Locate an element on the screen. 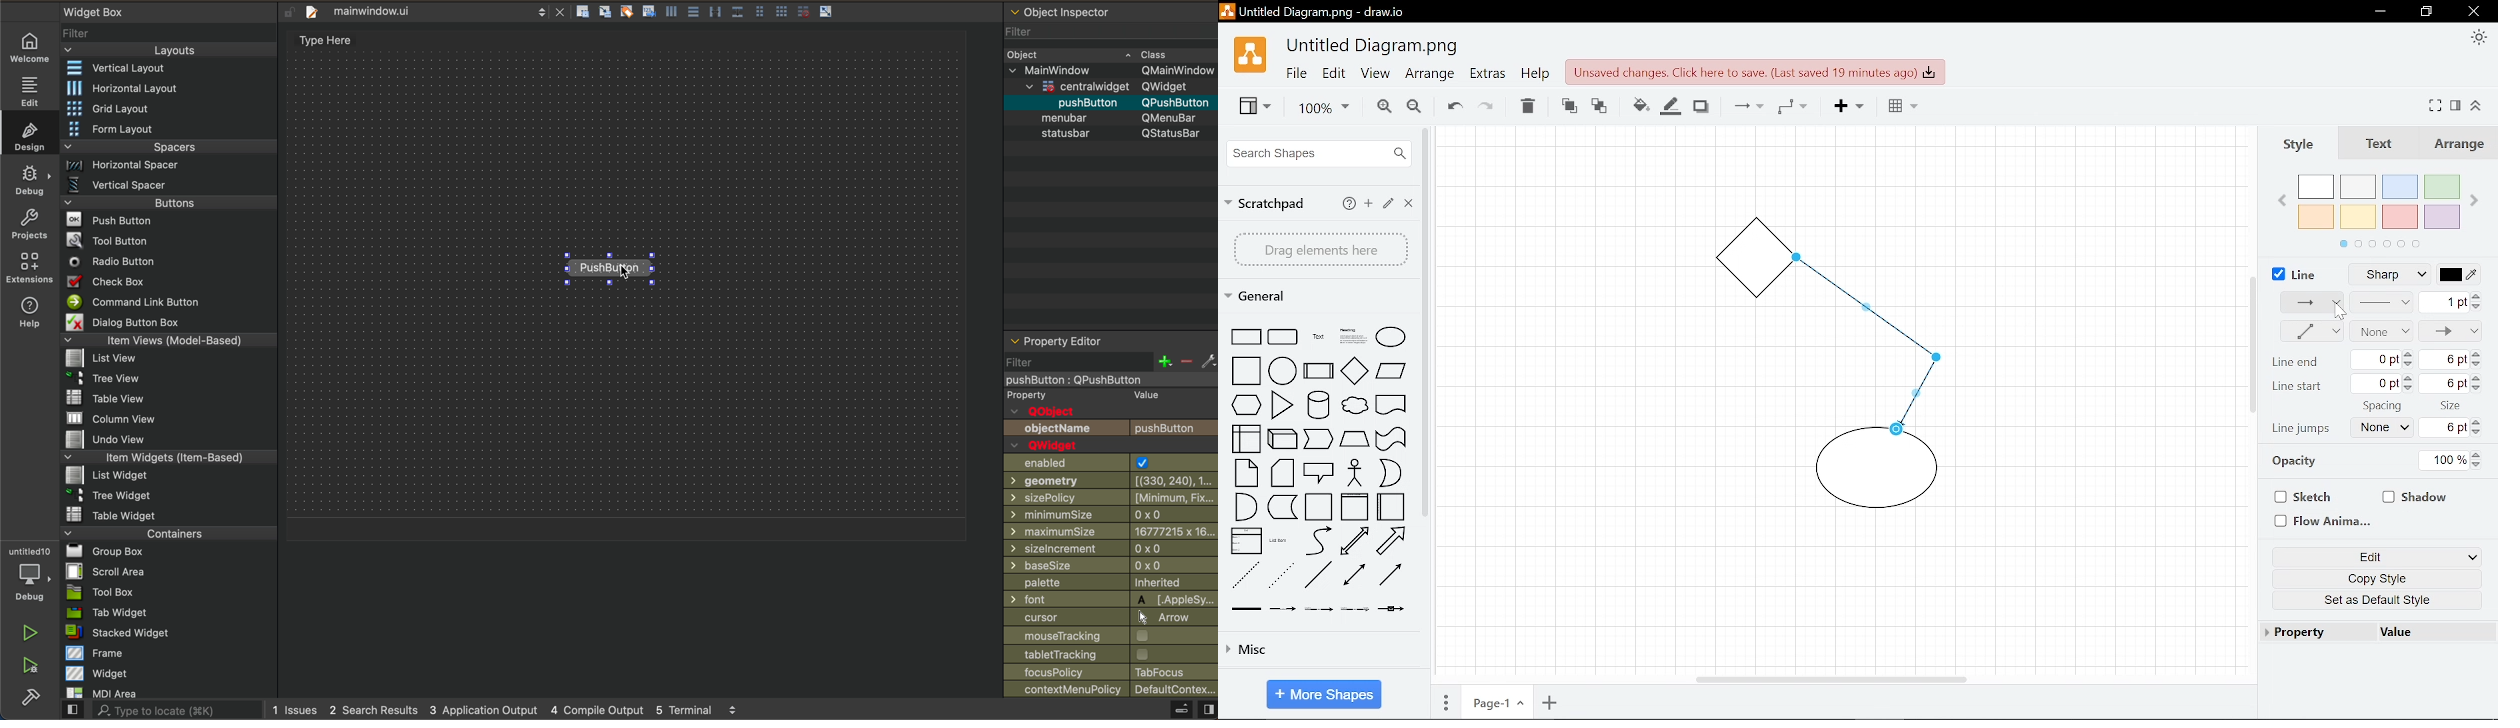 This screenshot has height=728, width=2520. shape is located at coordinates (1283, 337).